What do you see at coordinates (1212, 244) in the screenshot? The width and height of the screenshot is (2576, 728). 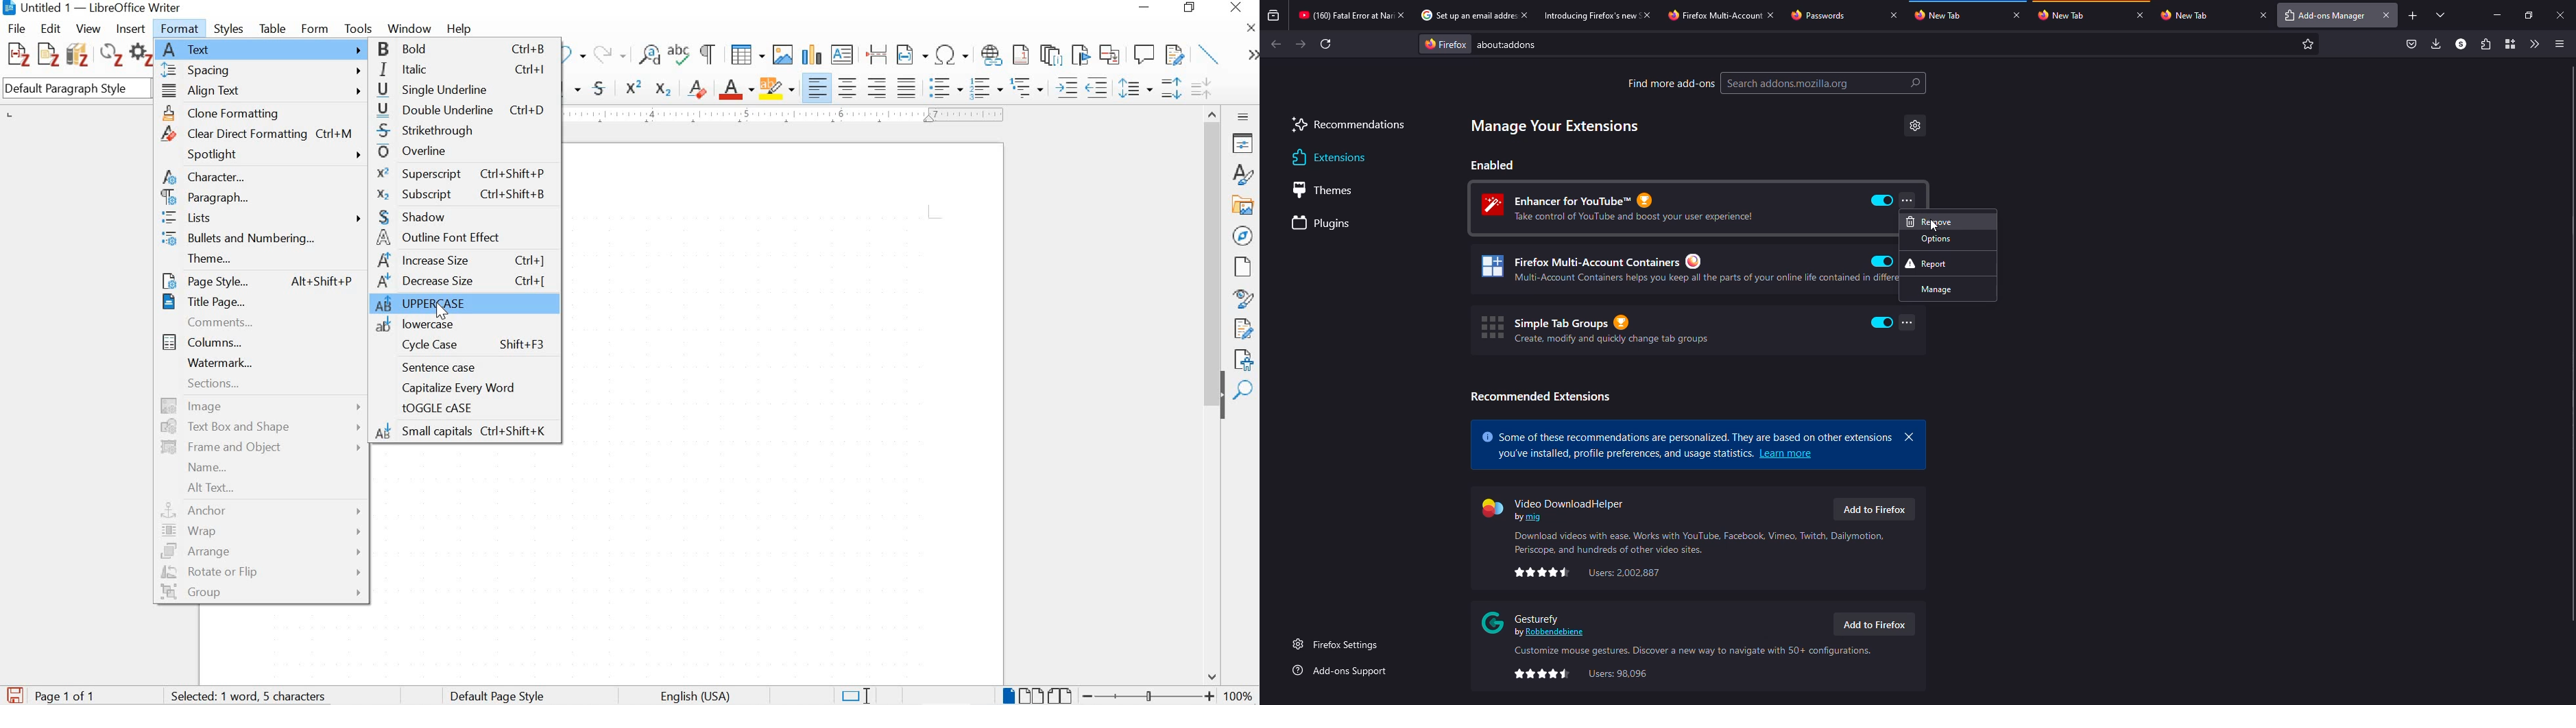 I see `scrollbar` at bounding box center [1212, 244].